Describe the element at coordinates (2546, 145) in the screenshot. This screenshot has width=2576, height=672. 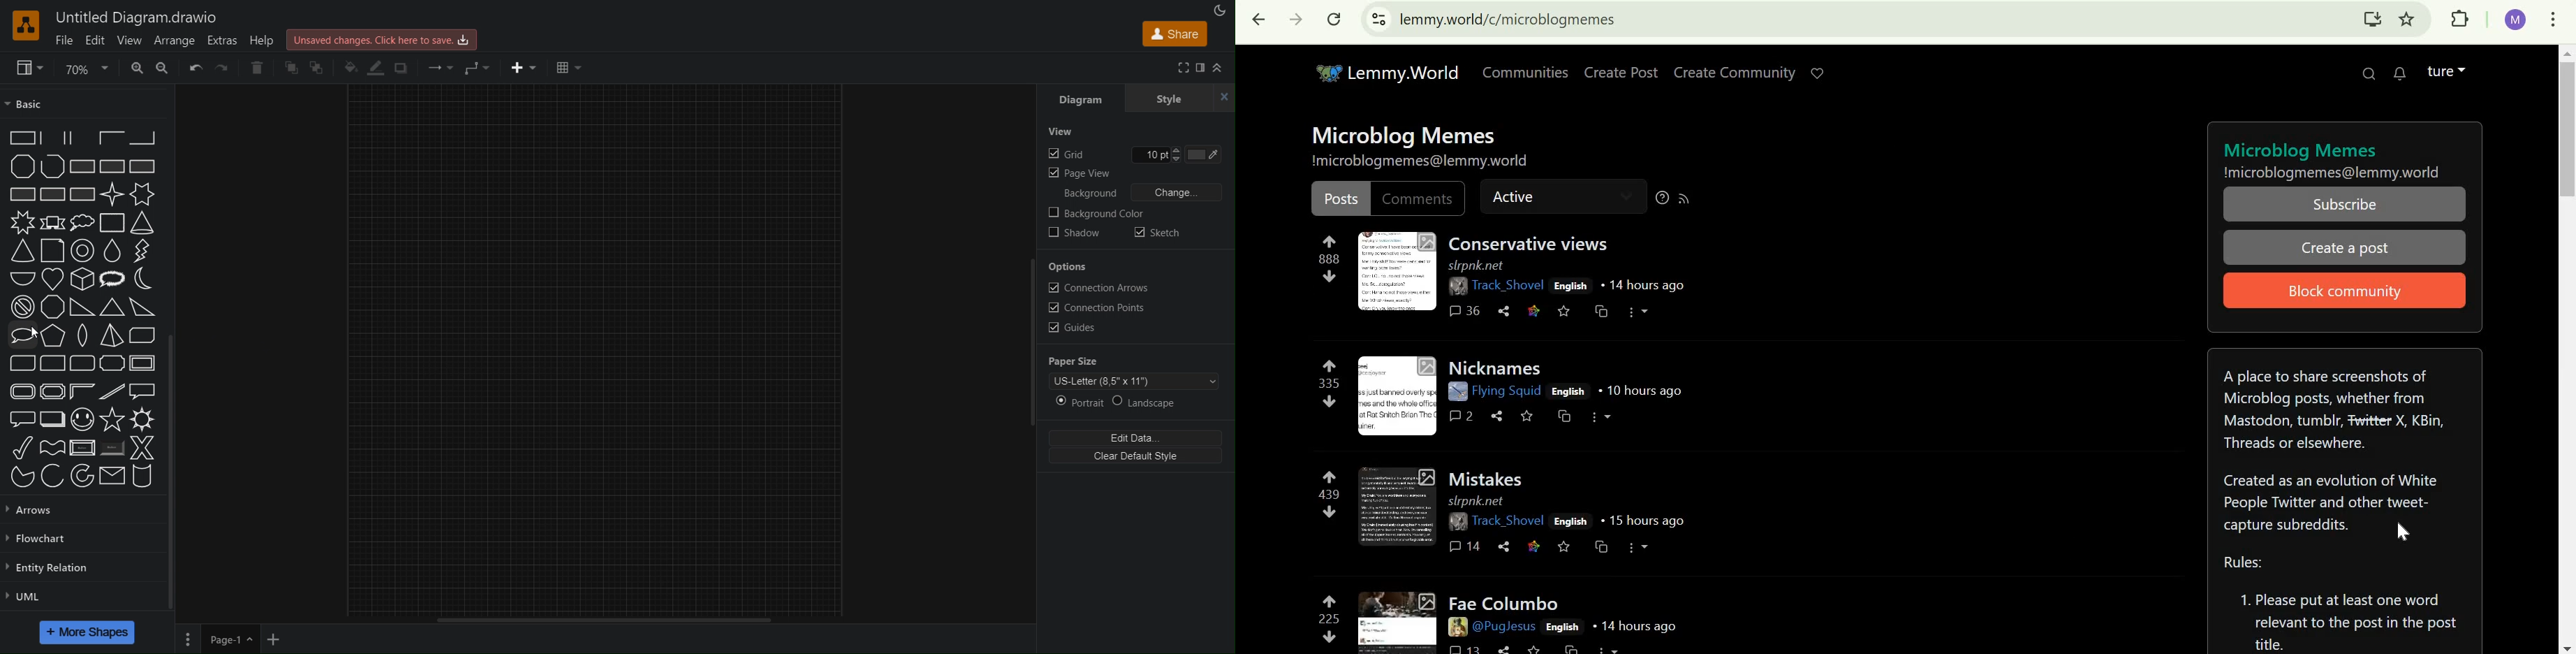
I see `scroll bar` at that location.